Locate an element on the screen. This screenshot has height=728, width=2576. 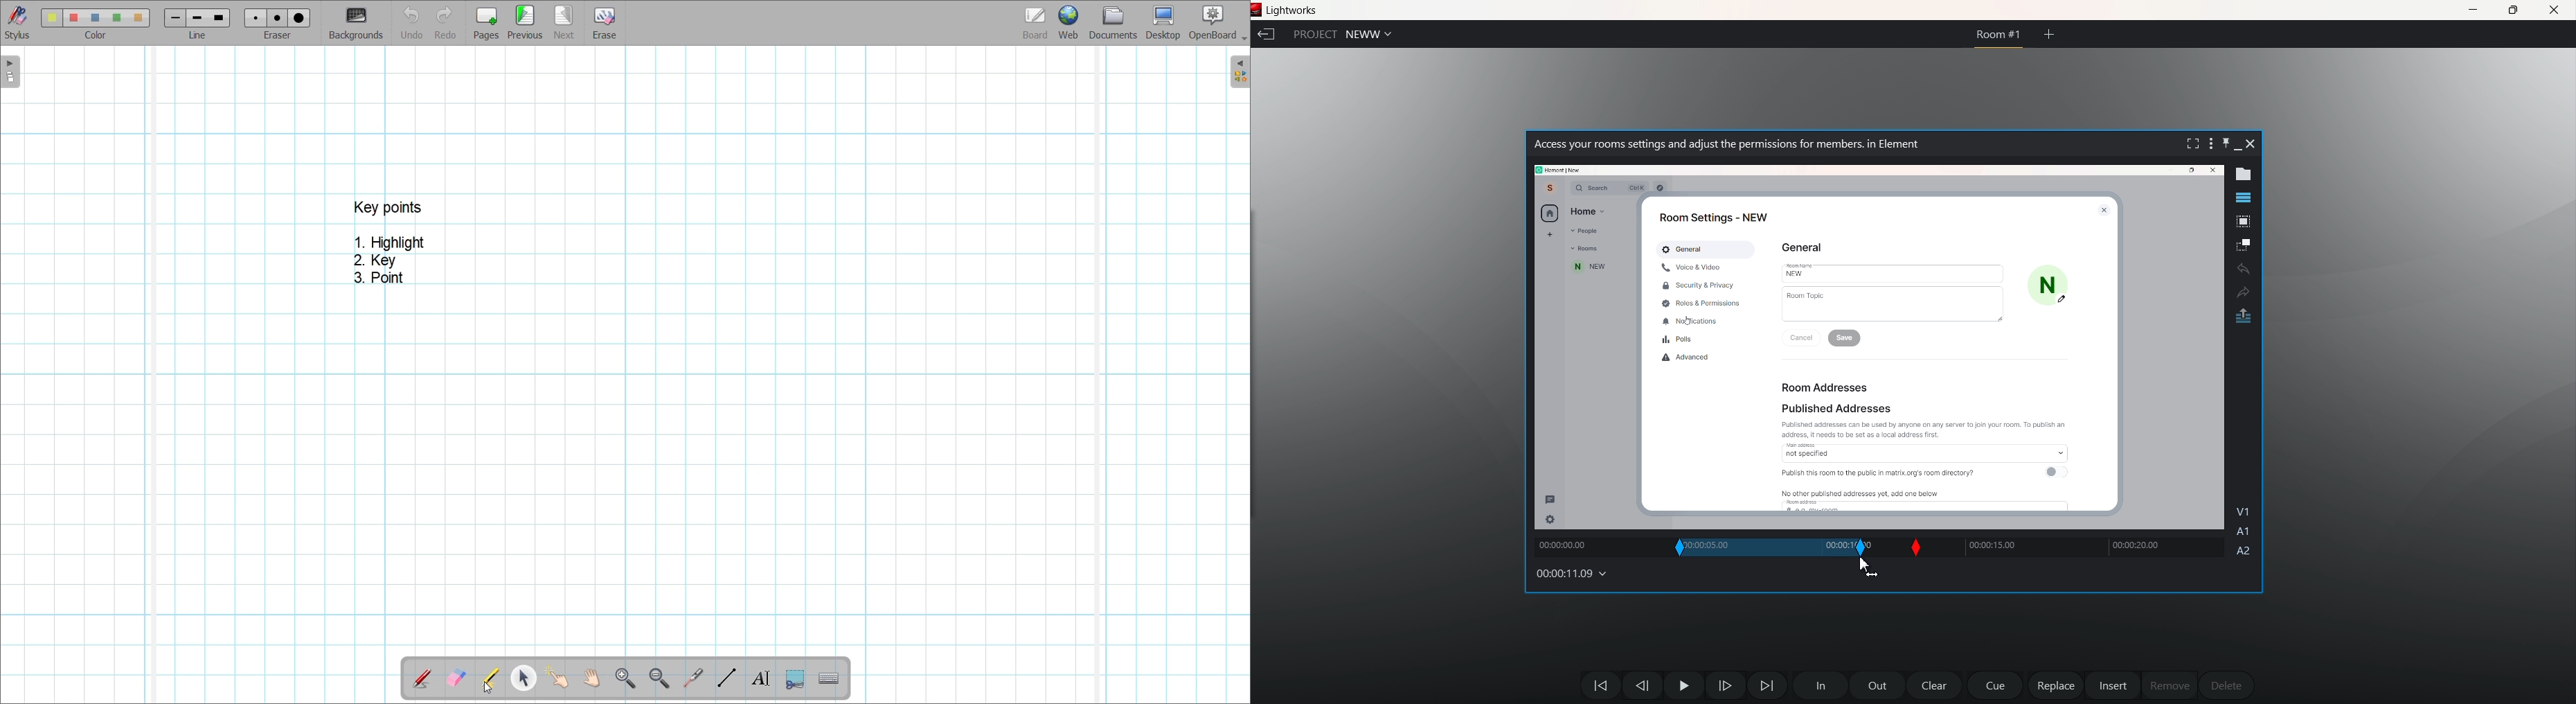
A1 is located at coordinates (2242, 533).